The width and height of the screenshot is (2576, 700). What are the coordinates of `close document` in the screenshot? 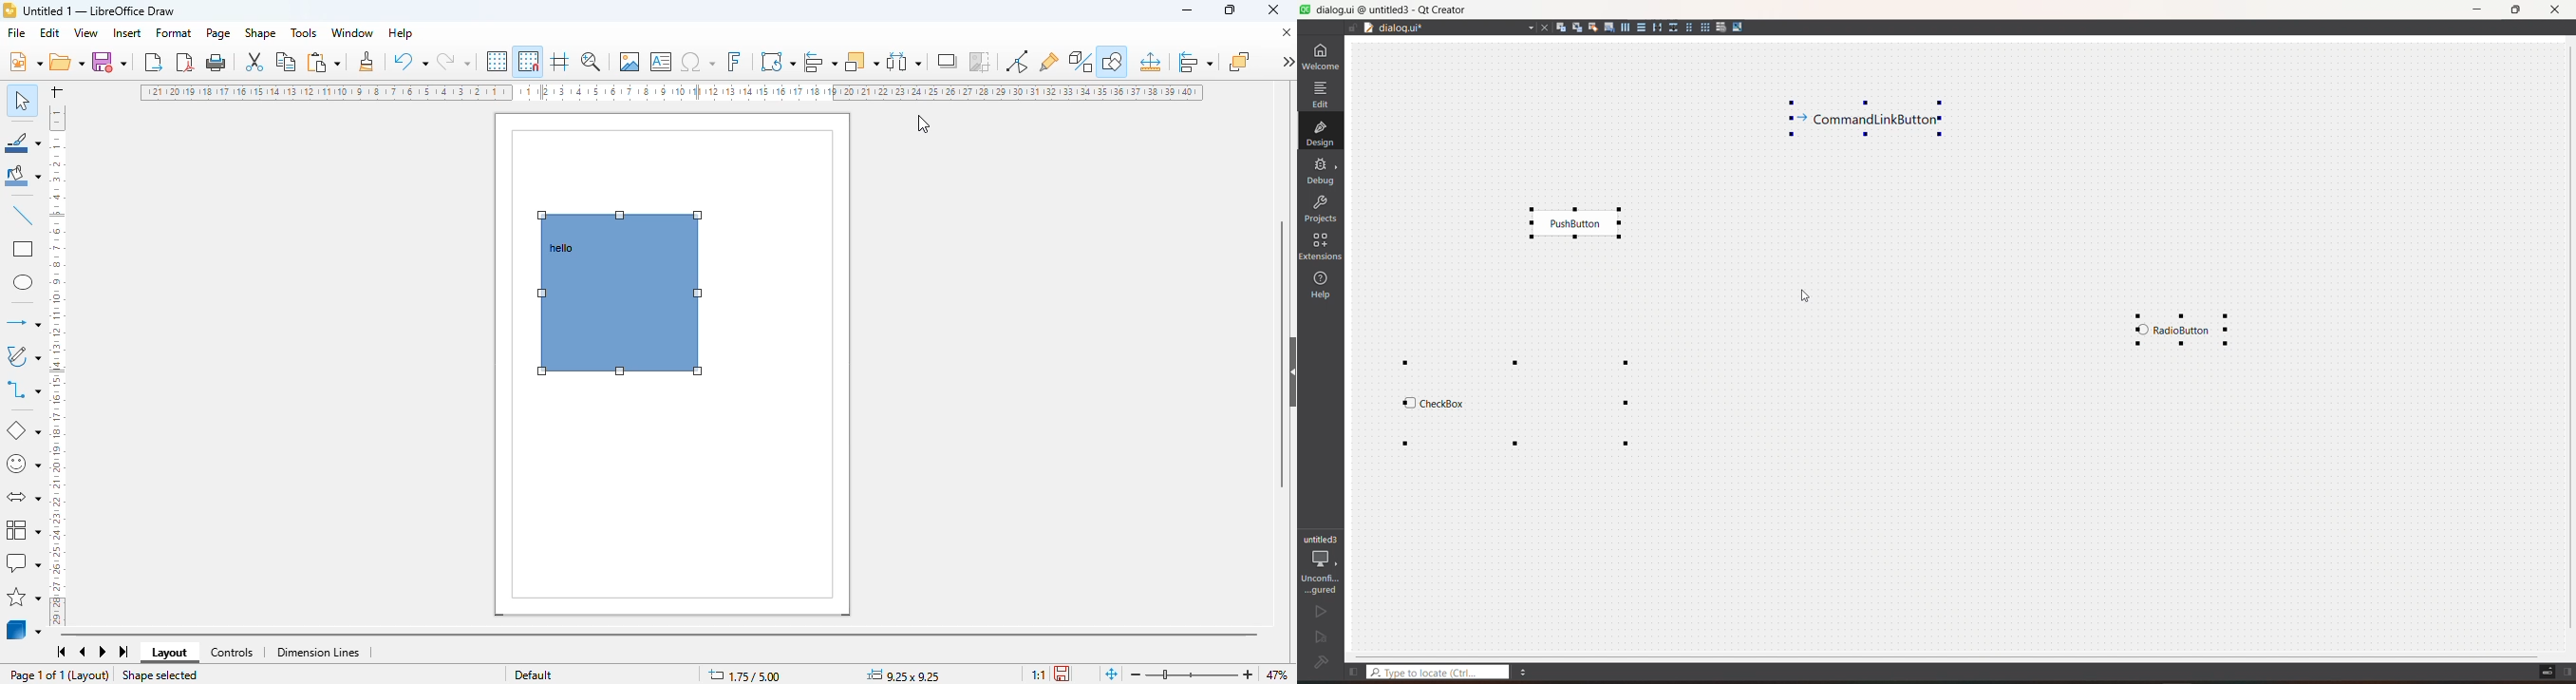 It's located at (1286, 32).